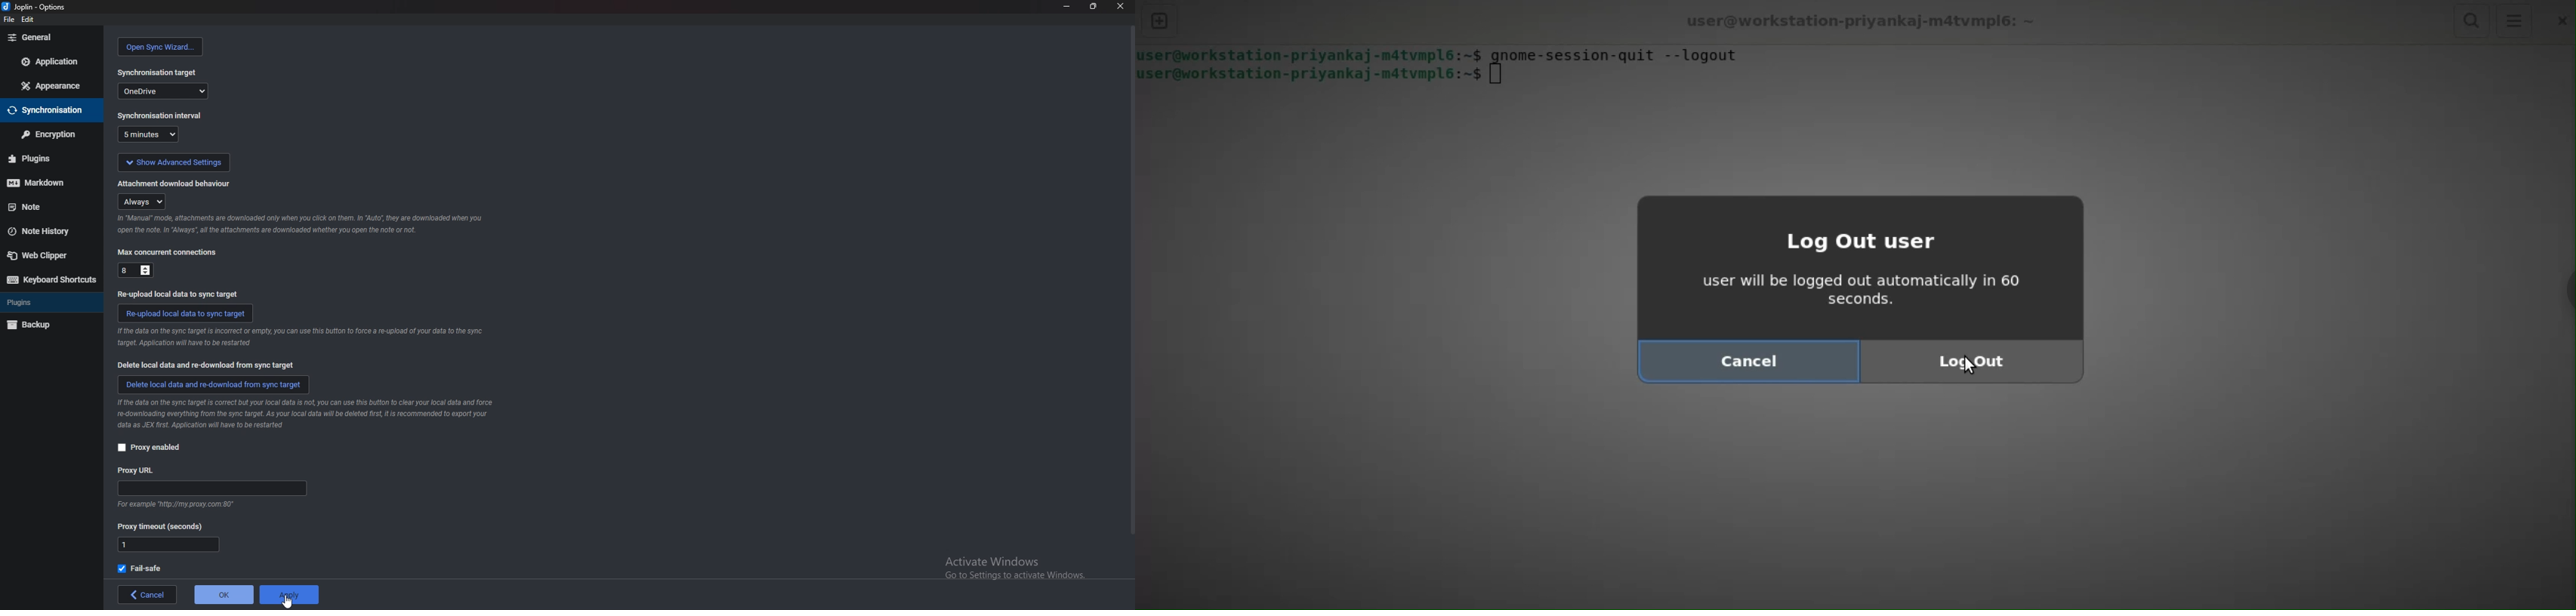  Describe the element at coordinates (150, 448) in the screenshot. I see `proxy enabled` at that location.